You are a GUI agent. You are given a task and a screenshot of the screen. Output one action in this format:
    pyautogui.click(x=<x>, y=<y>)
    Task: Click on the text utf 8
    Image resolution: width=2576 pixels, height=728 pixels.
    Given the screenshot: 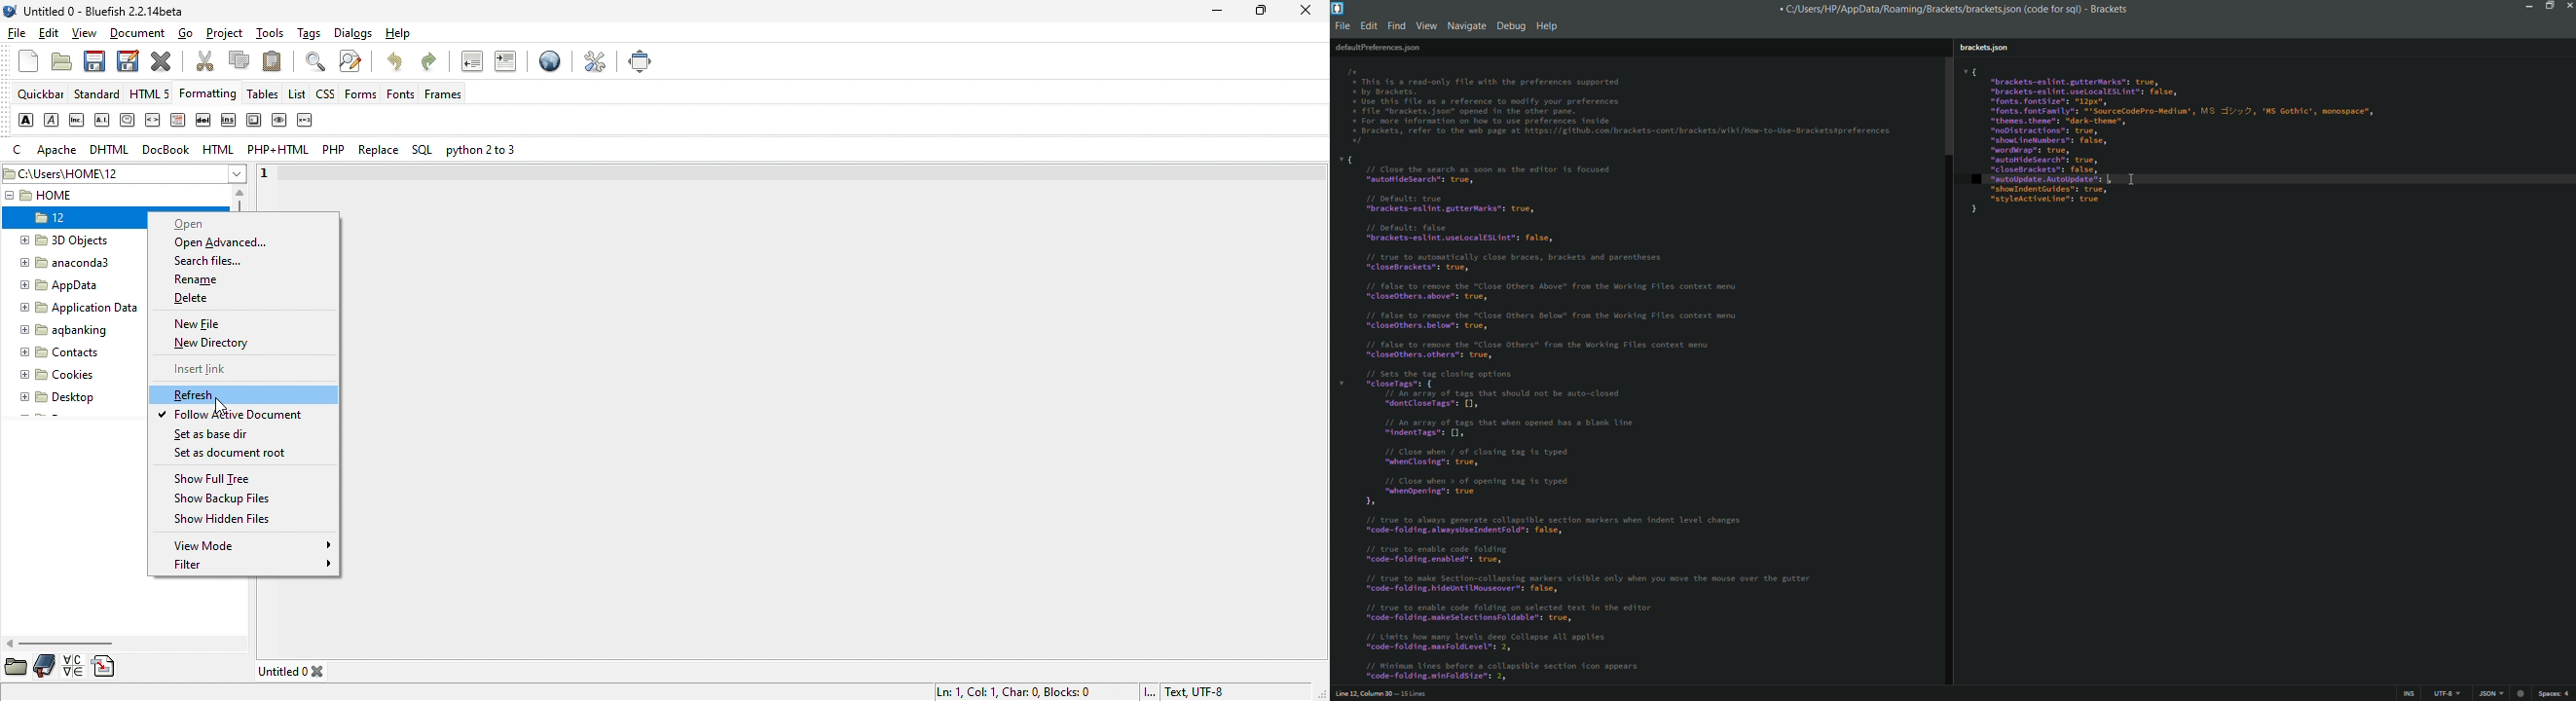 What is the action you would take?
    pyautogui.click(x=1191, y=690)
    